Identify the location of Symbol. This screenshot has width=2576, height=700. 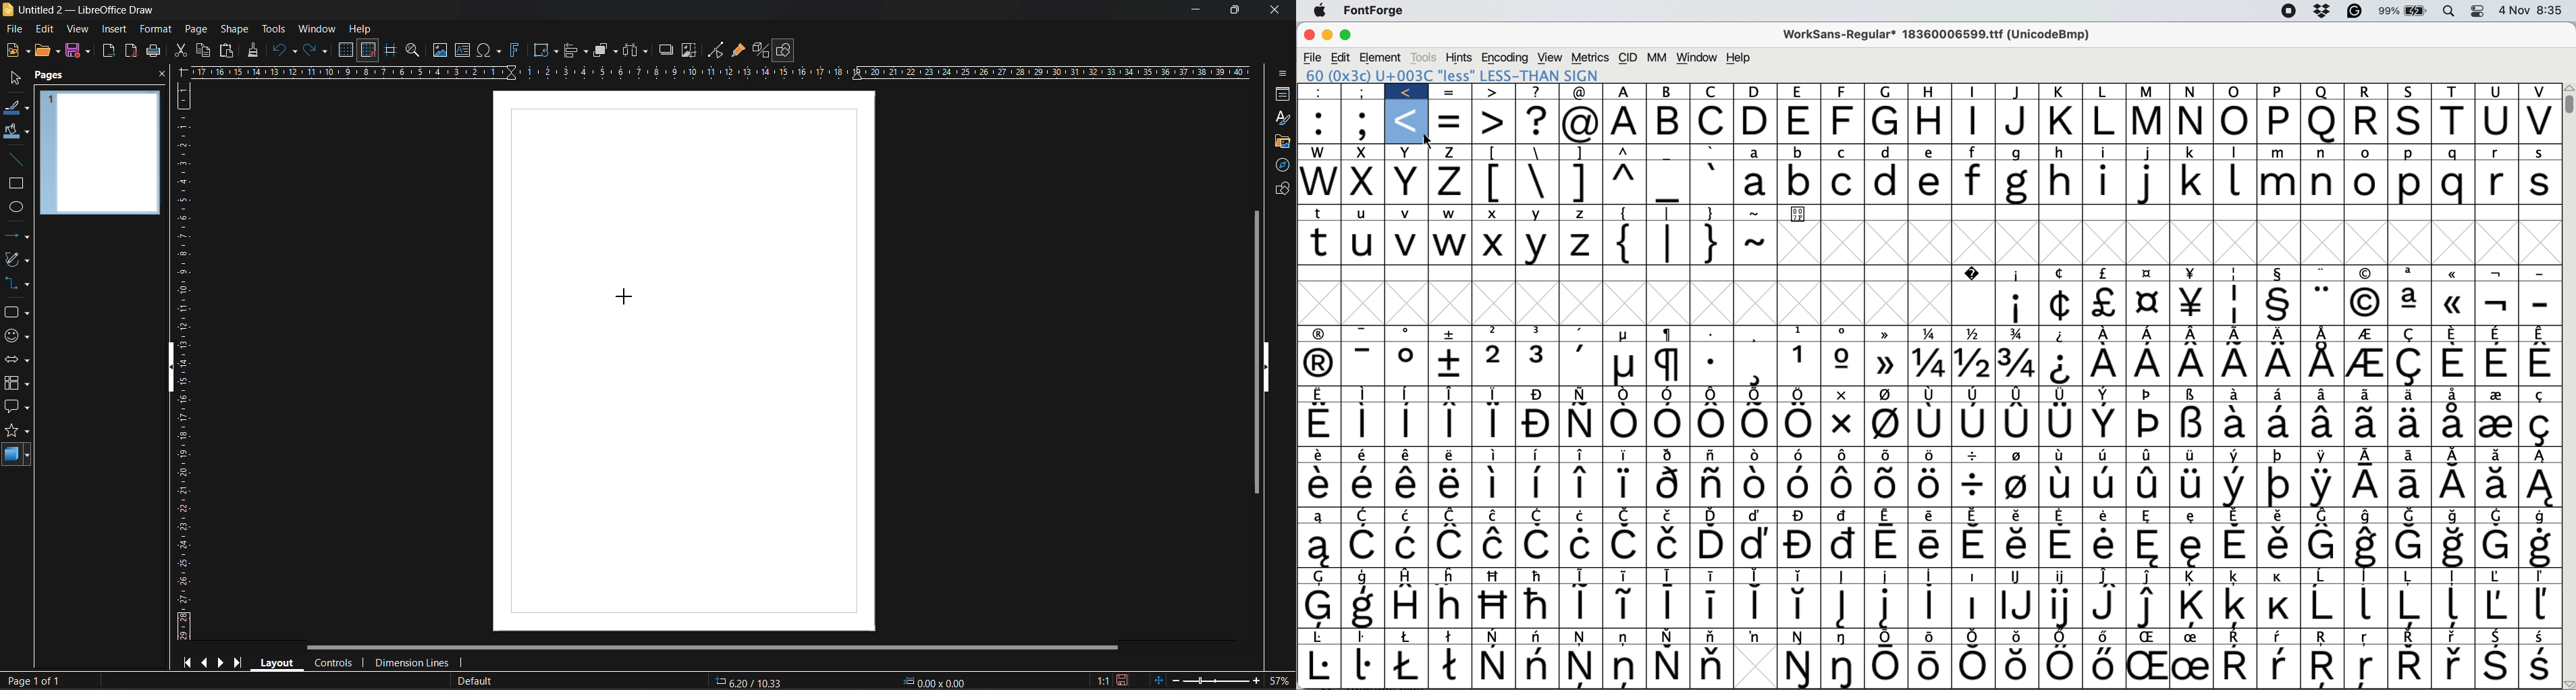
(1887, 395).